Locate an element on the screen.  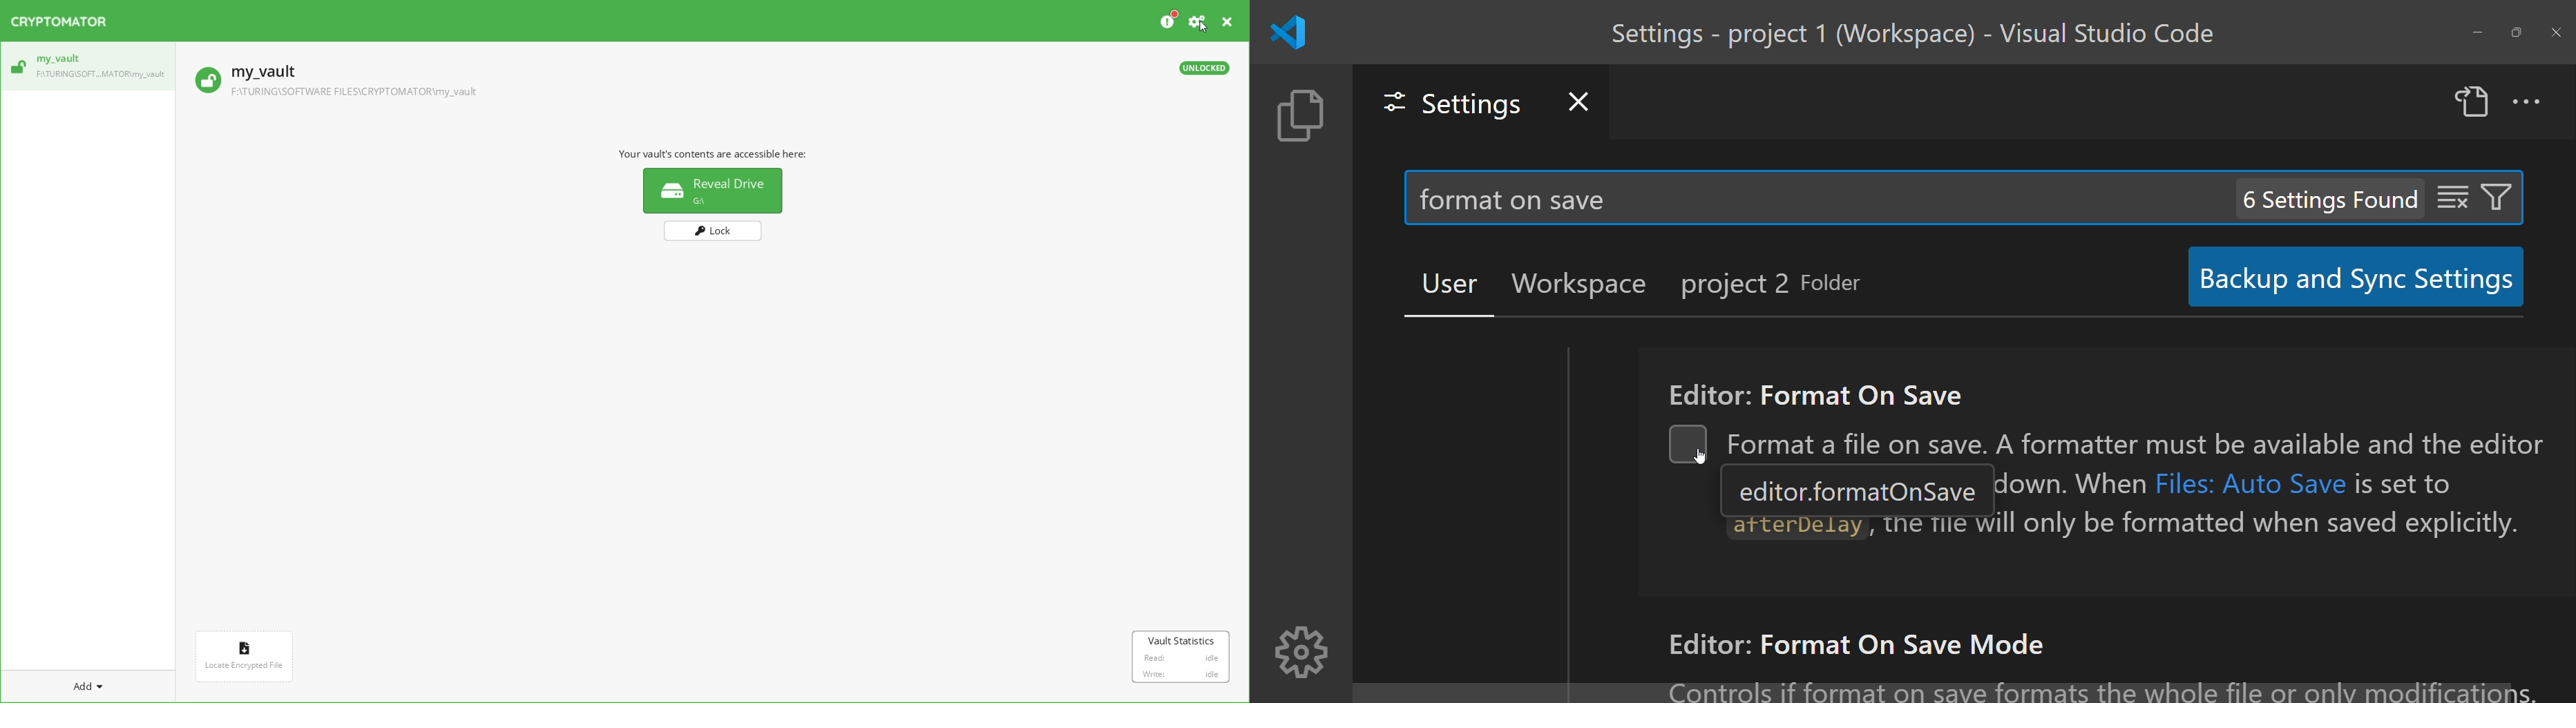
backup and sync settings is located at coordinates (2348, 277).